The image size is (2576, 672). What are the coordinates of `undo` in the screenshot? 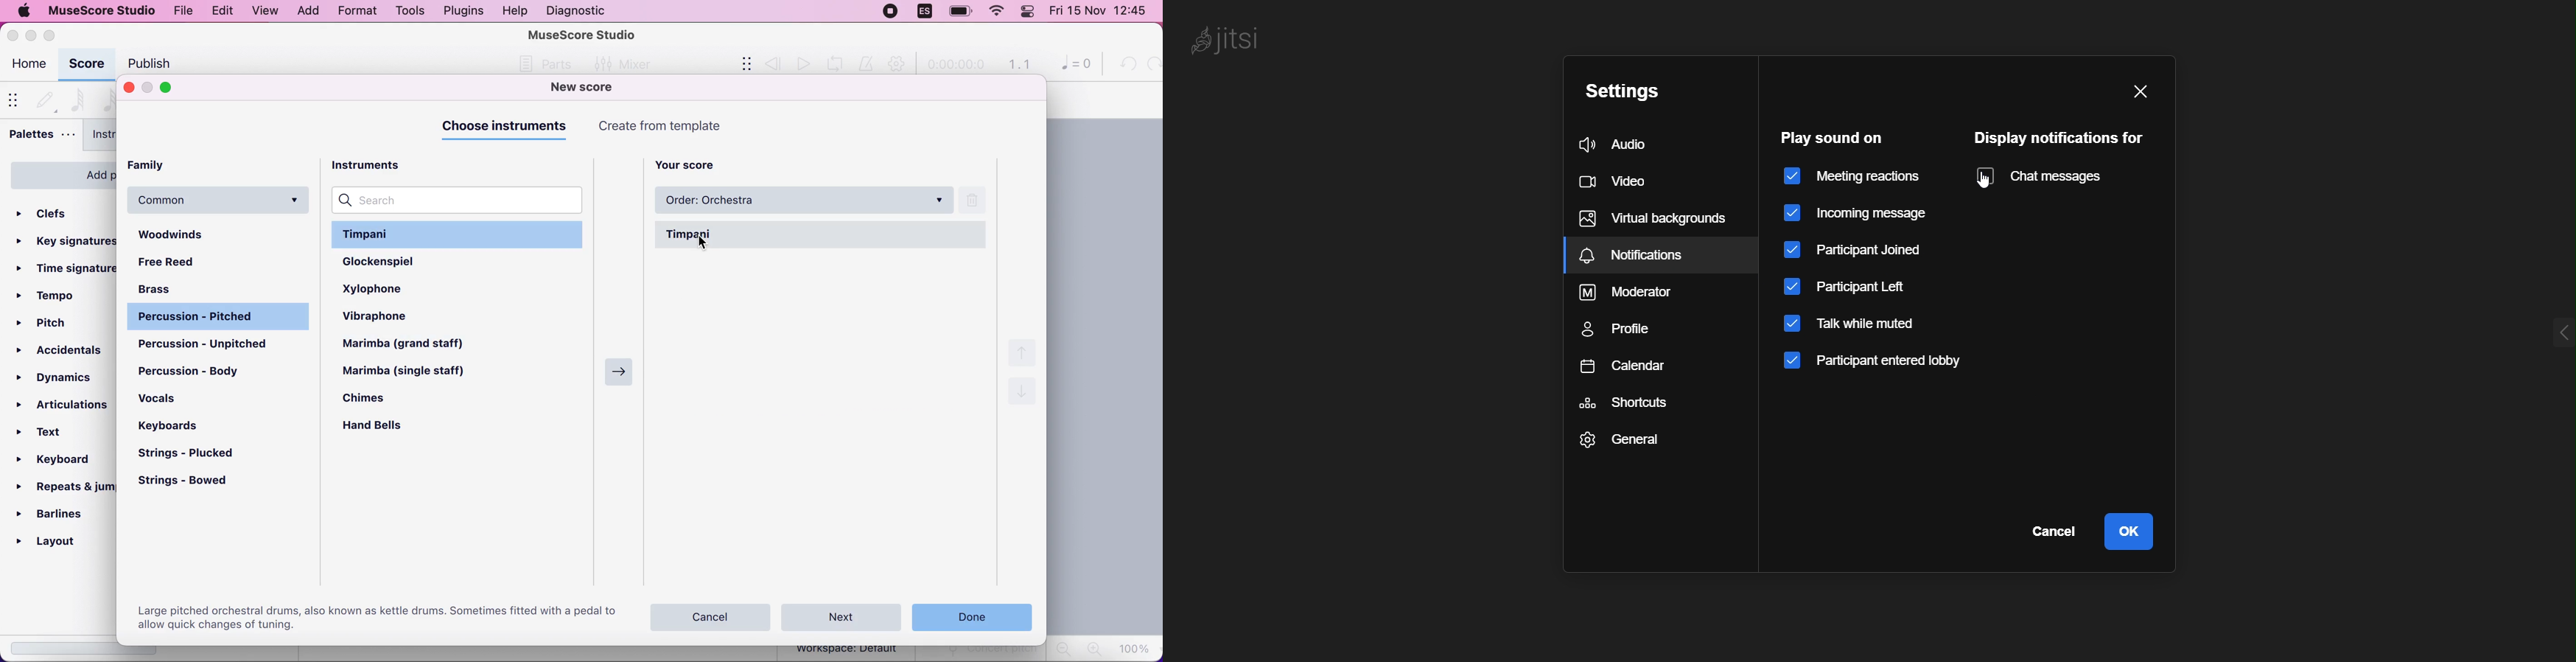 It's located at (1126, 64).